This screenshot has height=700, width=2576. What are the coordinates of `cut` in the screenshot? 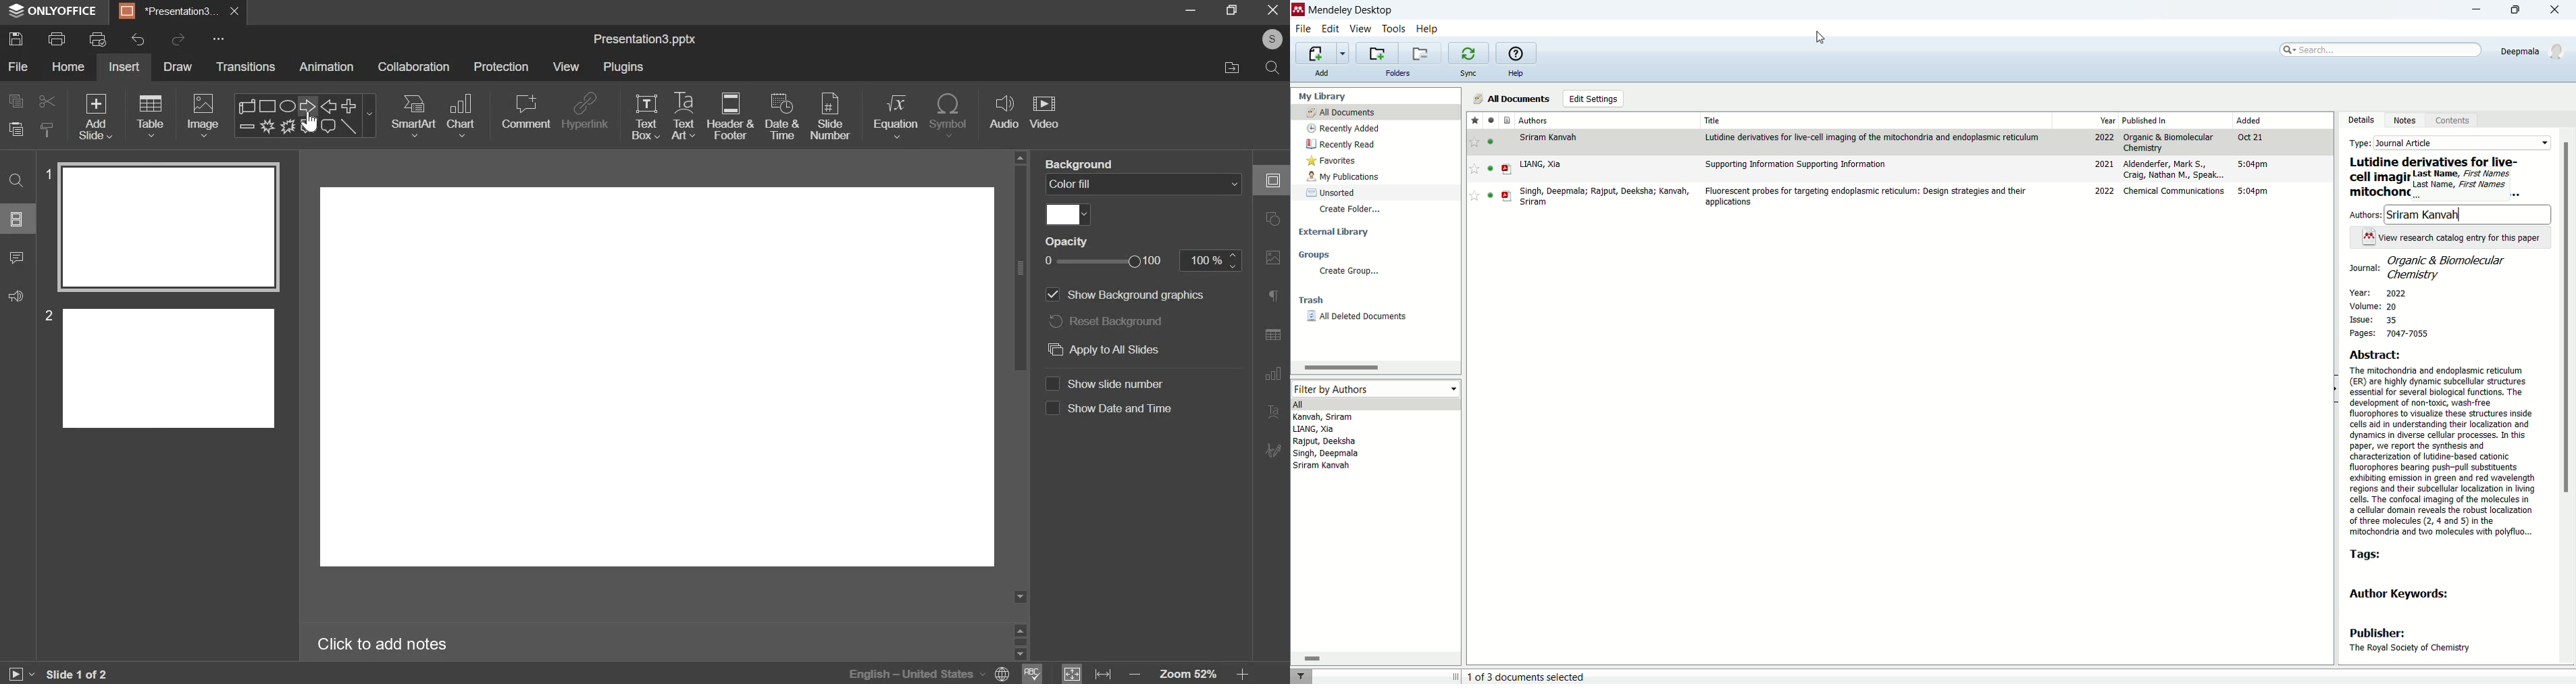 It's located at (48, 101).